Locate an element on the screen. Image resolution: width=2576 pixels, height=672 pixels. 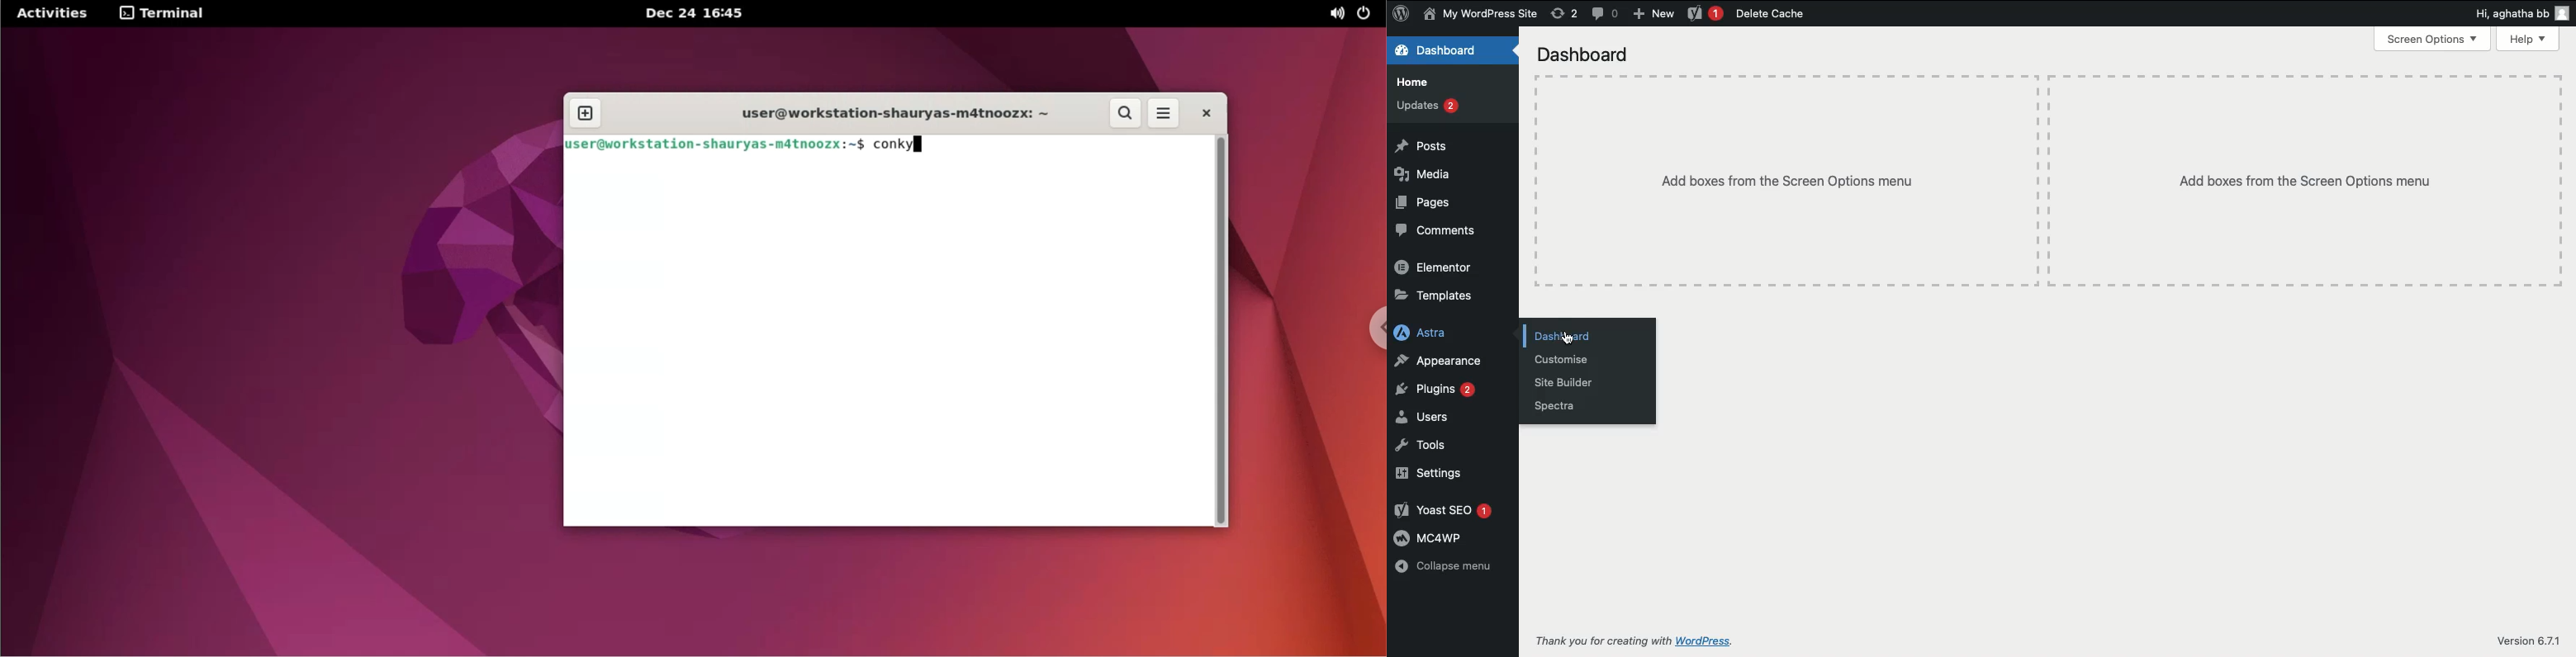
Plugins is located at coordinates (1435, 389).